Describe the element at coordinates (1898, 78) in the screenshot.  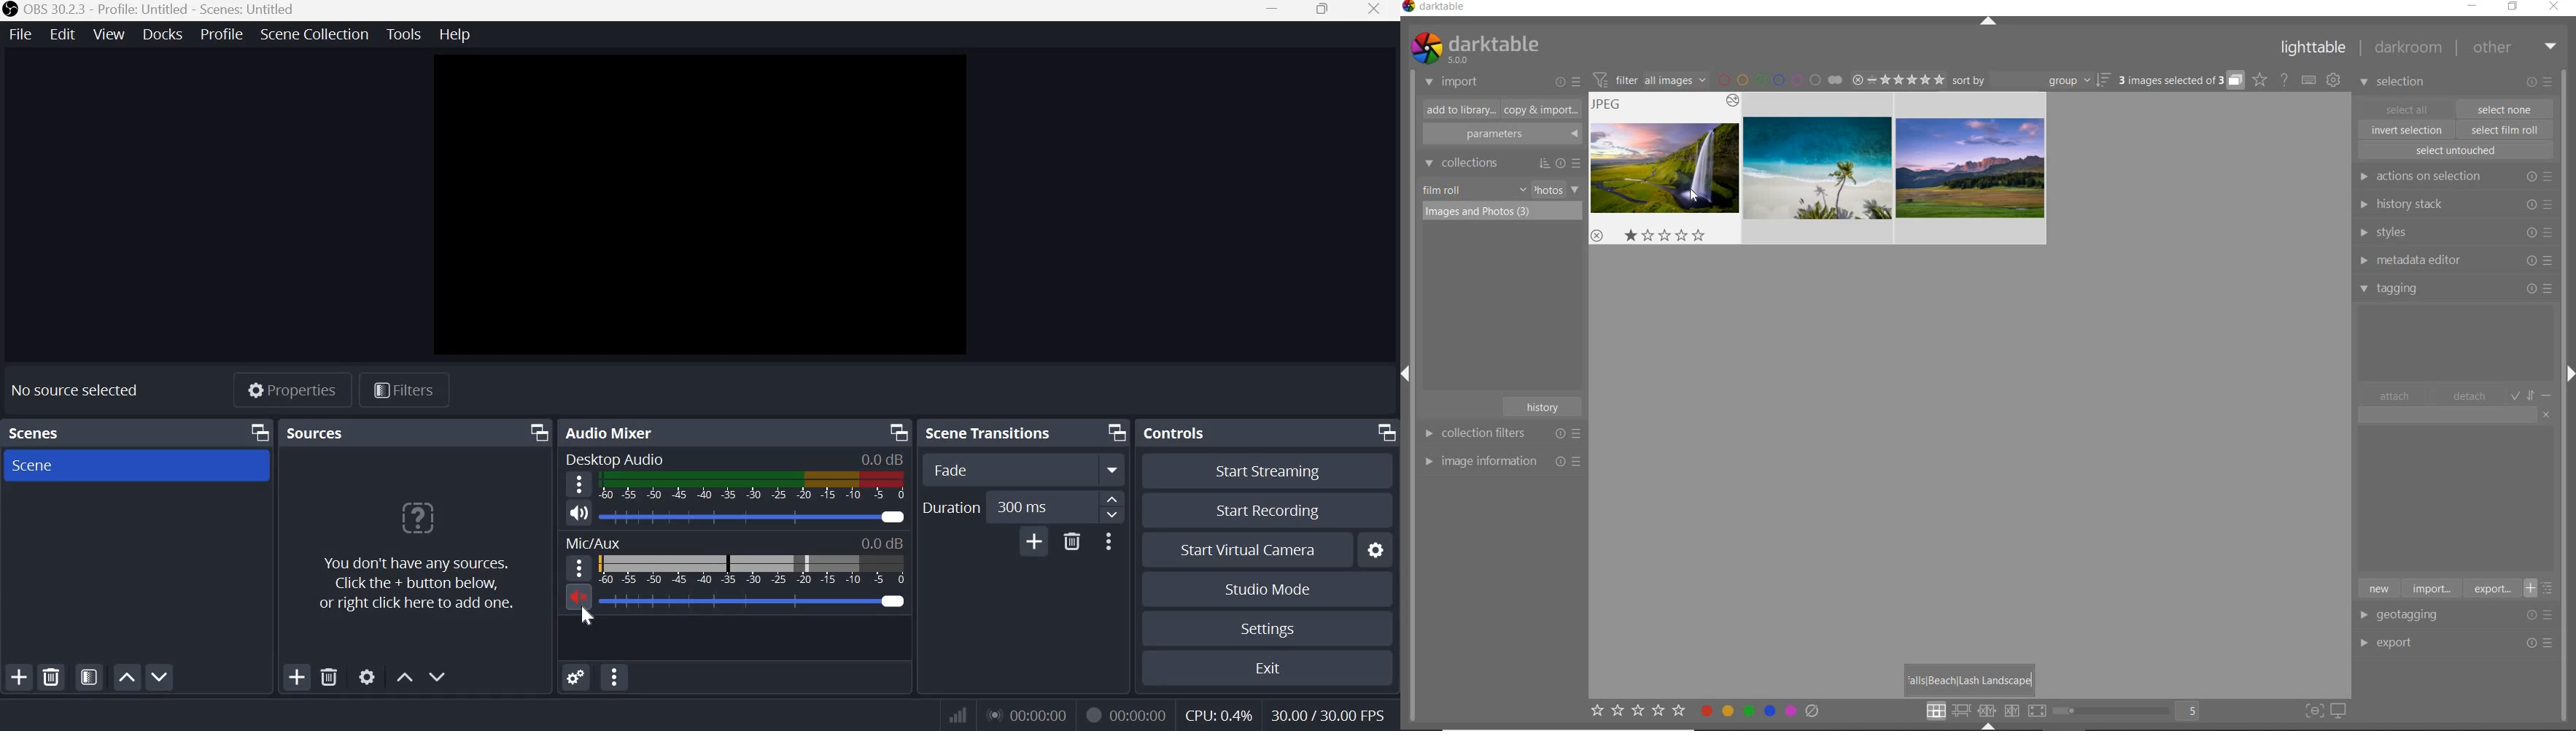
I see `range ratings of selected images` at that location.